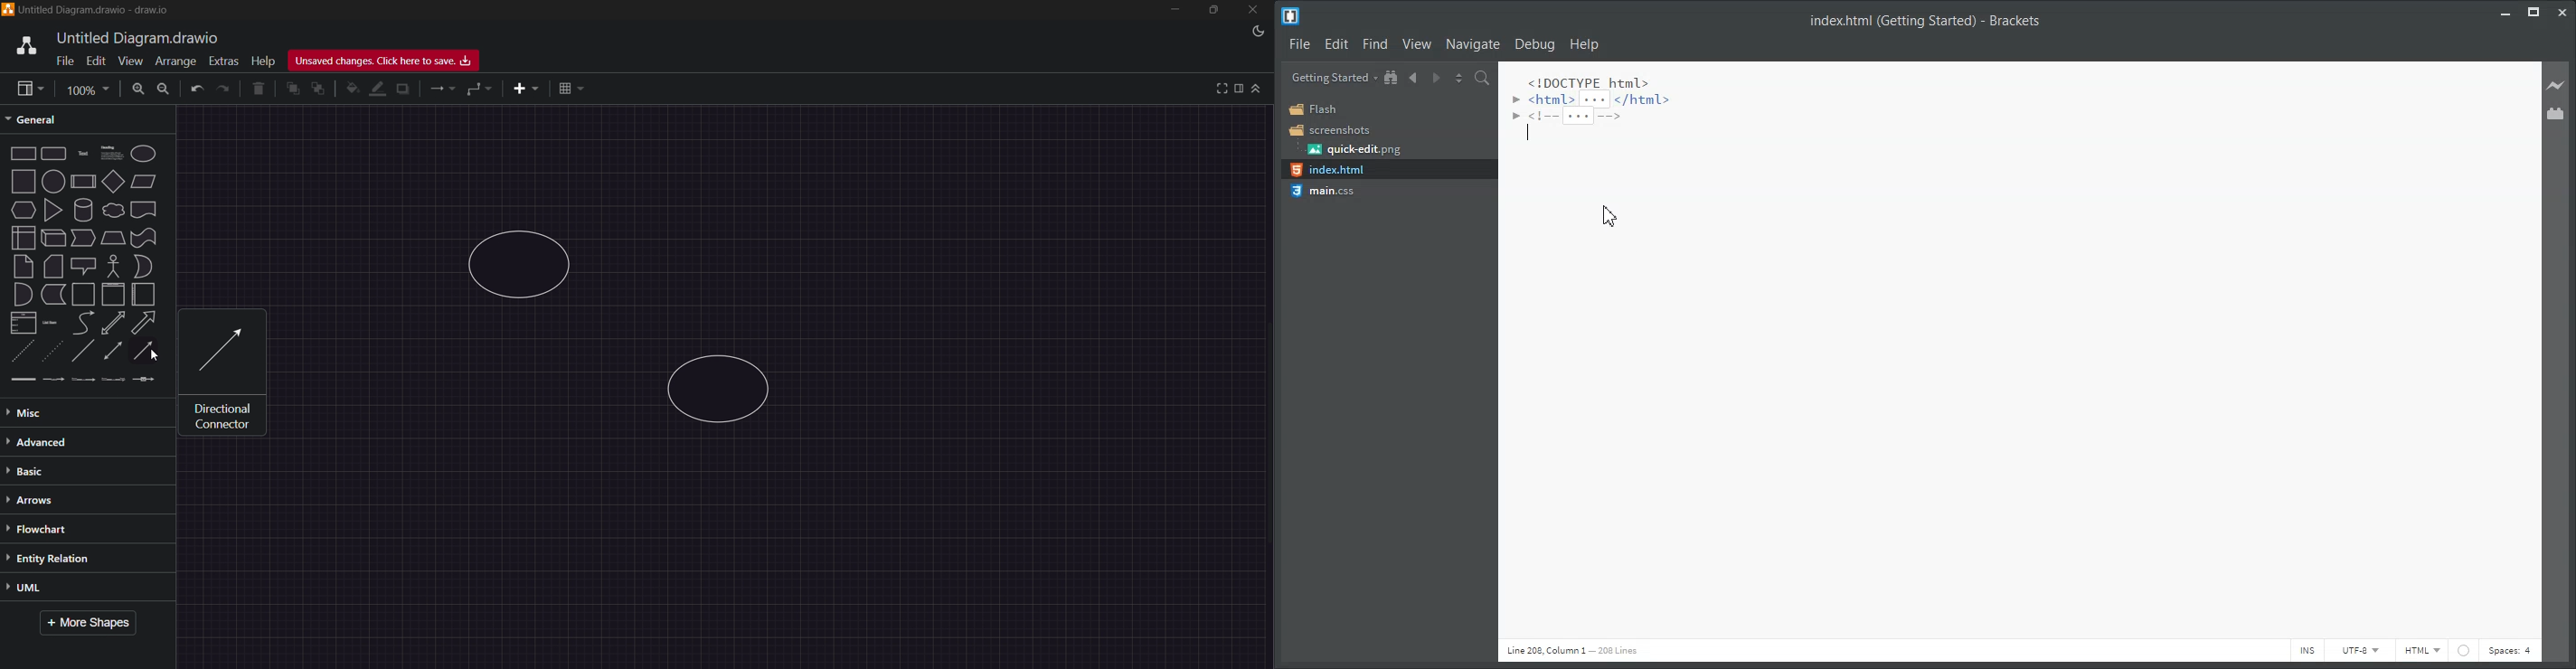 This screenshot has height=672, width=2576. I want to click on Help, so click(1587, 44).